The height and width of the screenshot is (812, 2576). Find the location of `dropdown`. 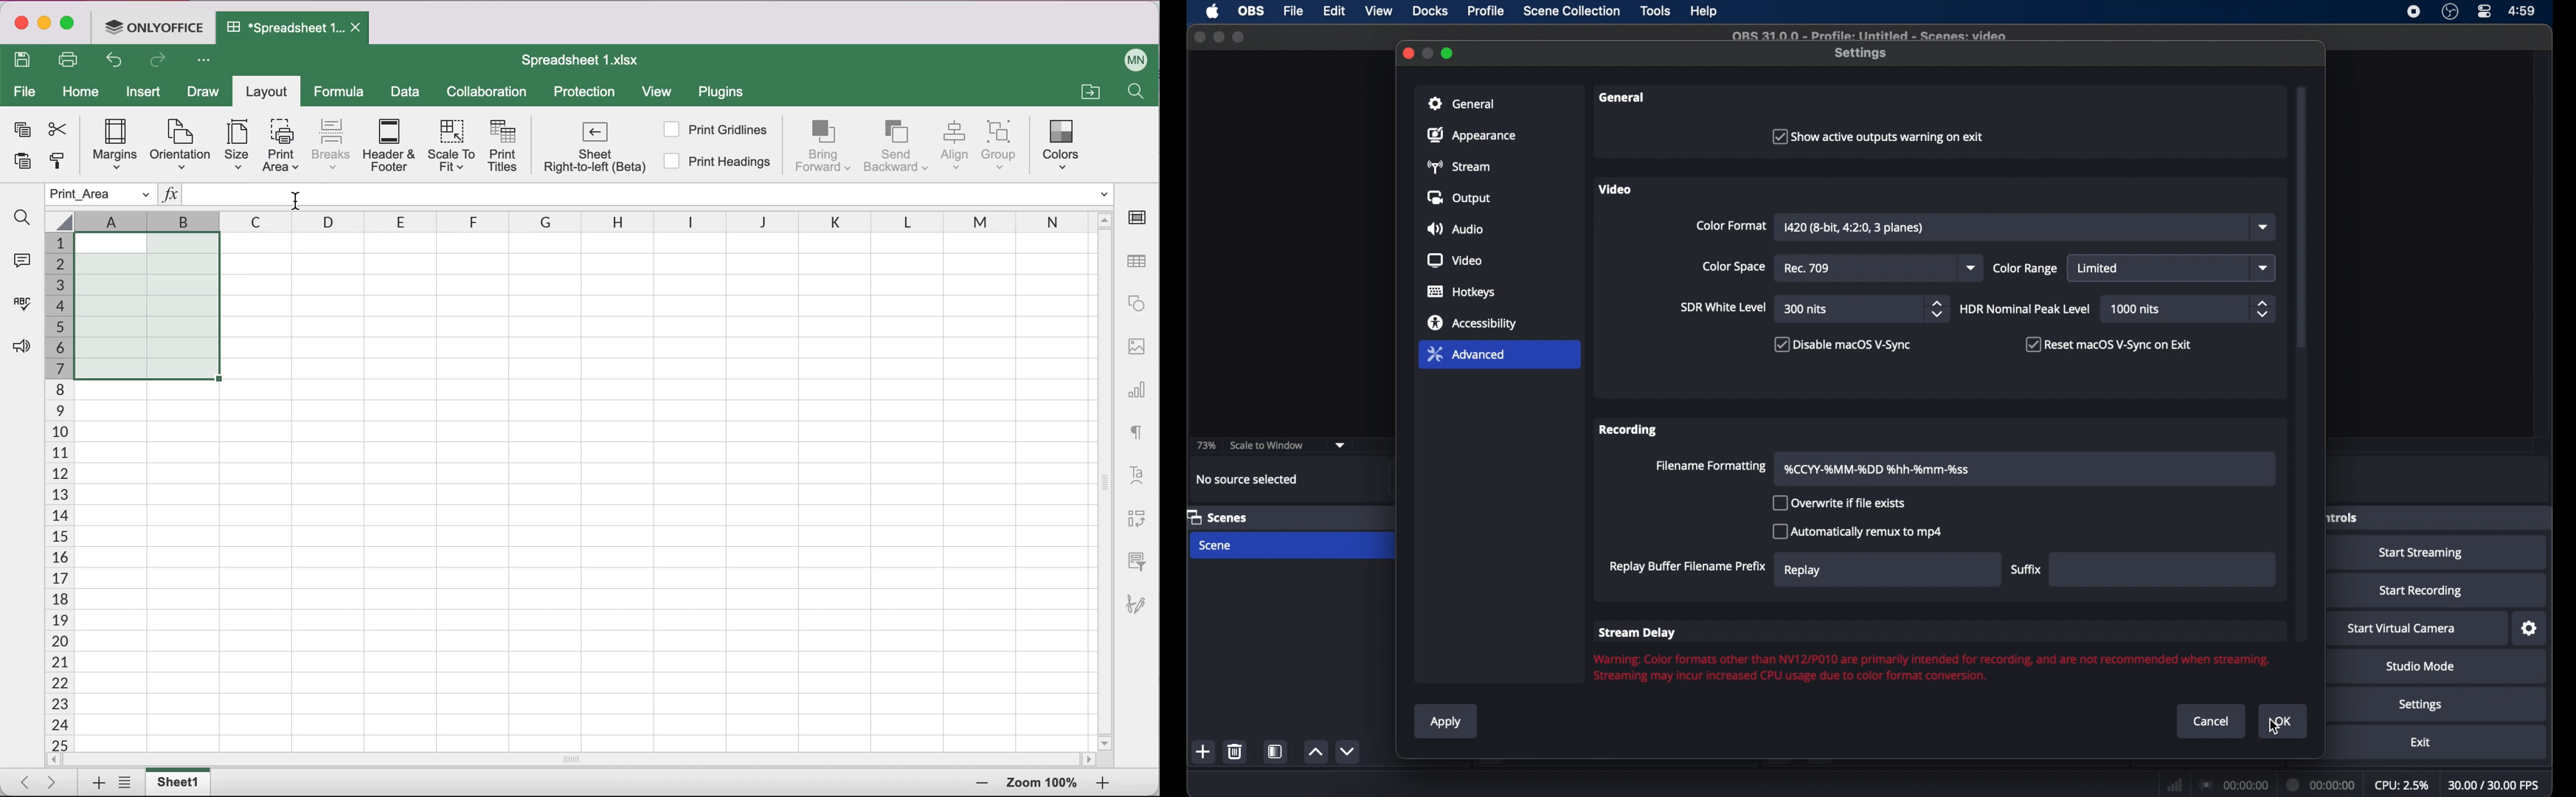

dropdown is located at coordinates (2265, 228).